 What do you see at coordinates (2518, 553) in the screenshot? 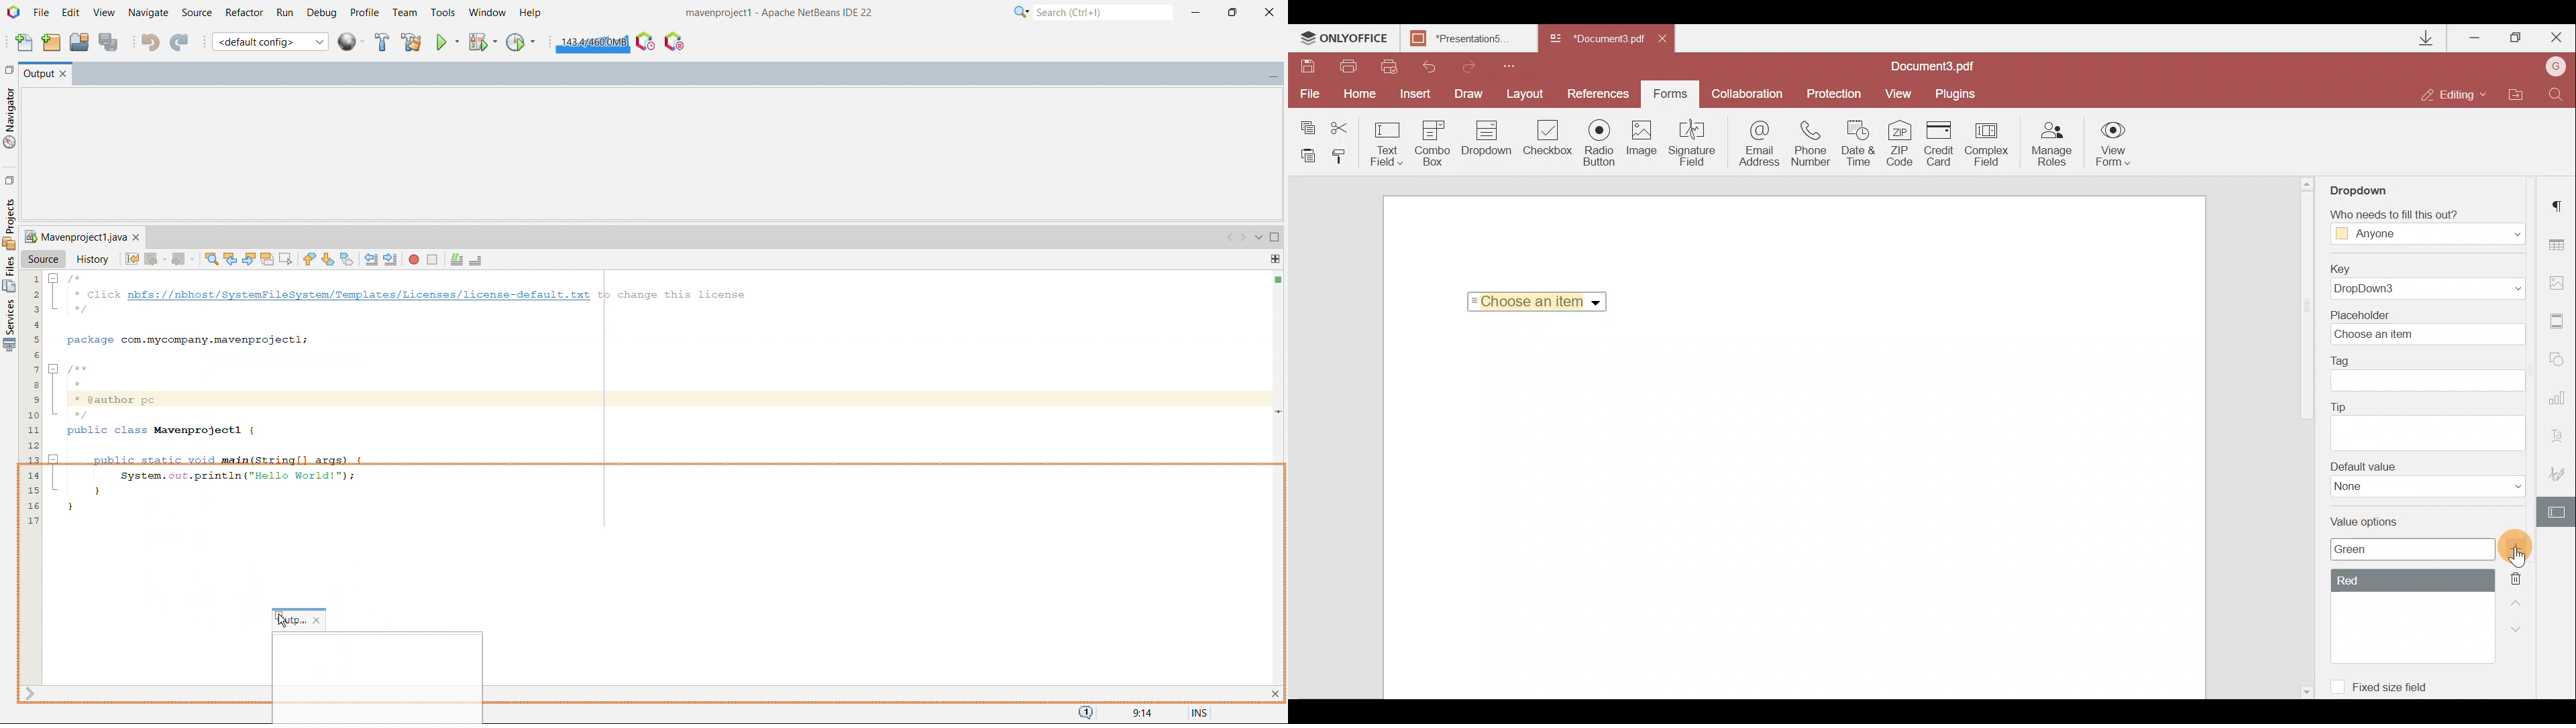
I see `Cursor` at bounding box center [2518, 553].